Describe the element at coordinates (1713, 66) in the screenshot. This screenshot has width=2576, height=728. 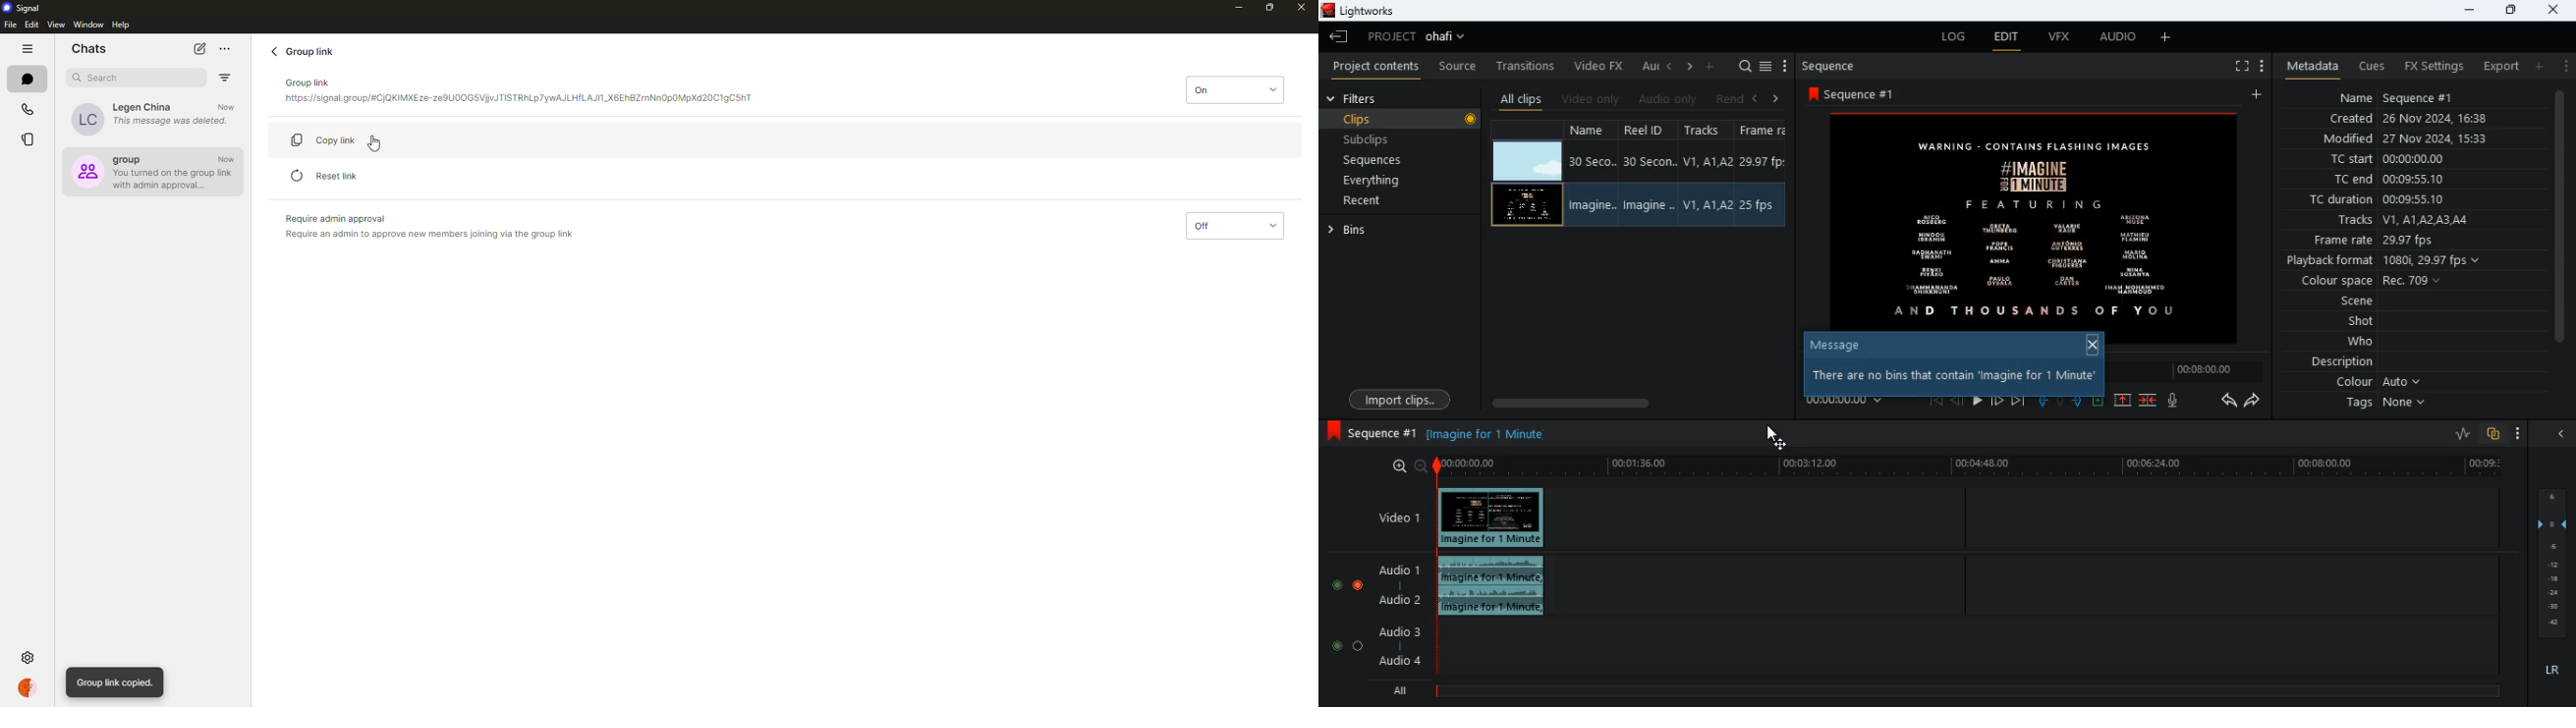
I see `add` at that location.